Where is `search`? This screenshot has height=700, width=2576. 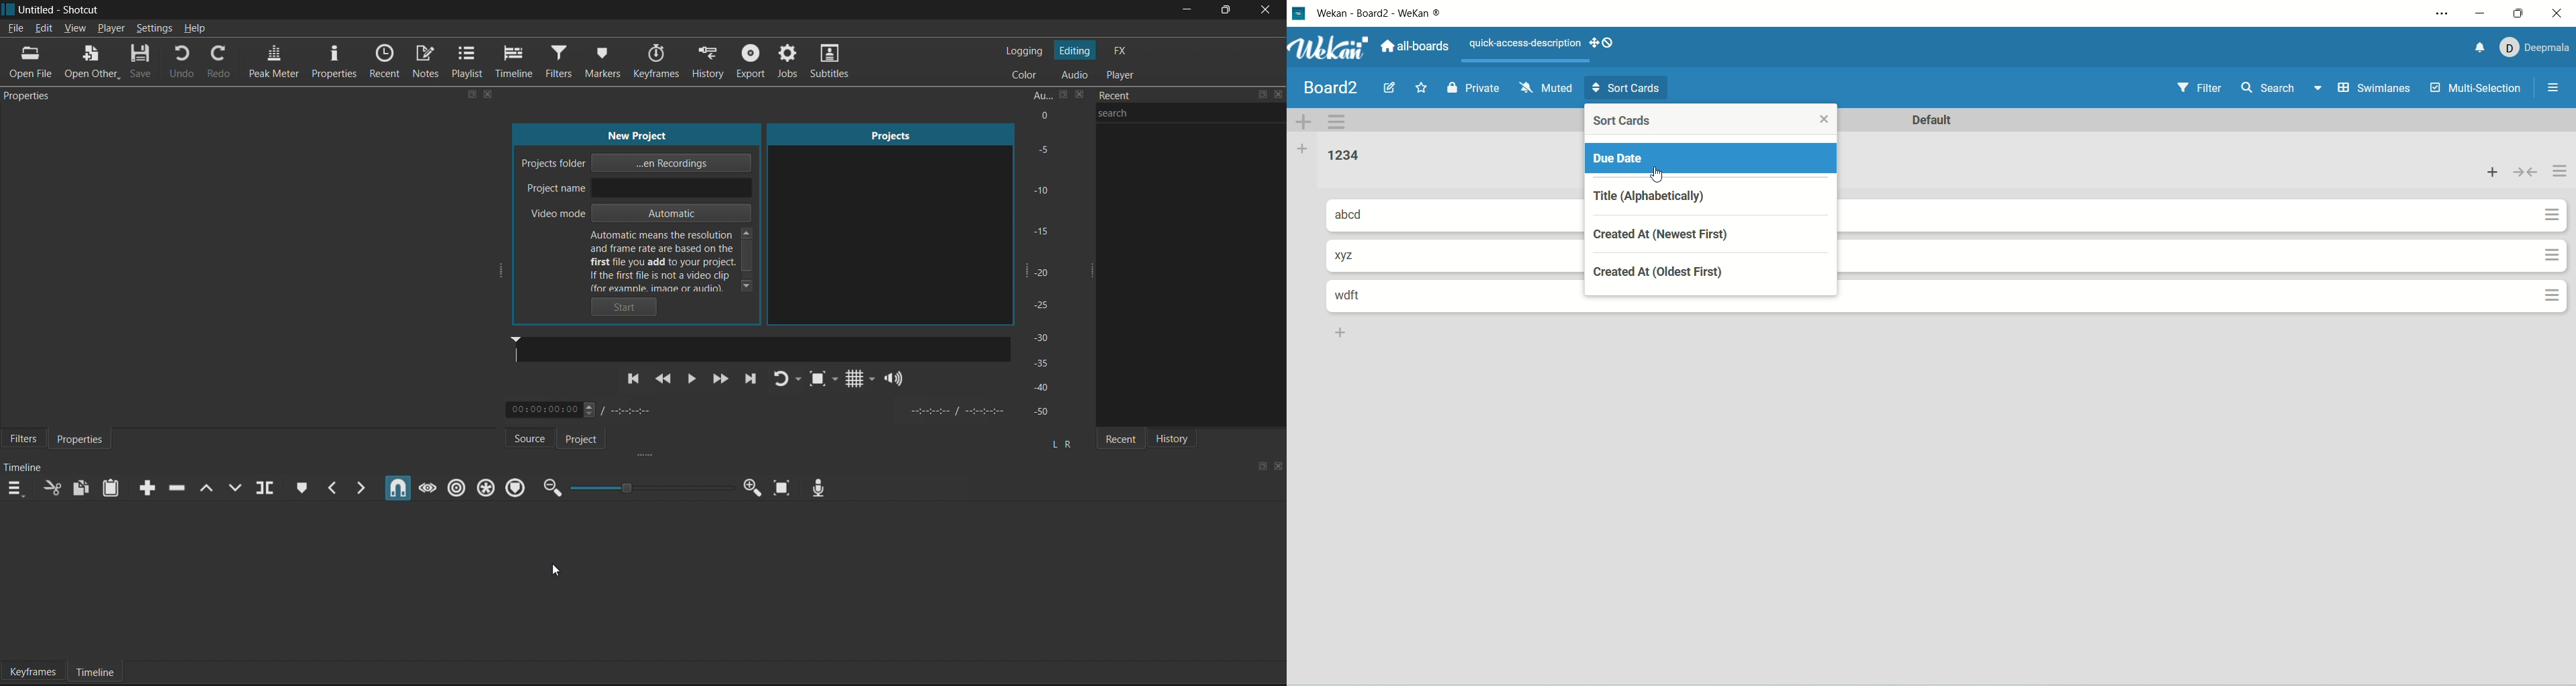 search is located at coordinates (1194, 121).